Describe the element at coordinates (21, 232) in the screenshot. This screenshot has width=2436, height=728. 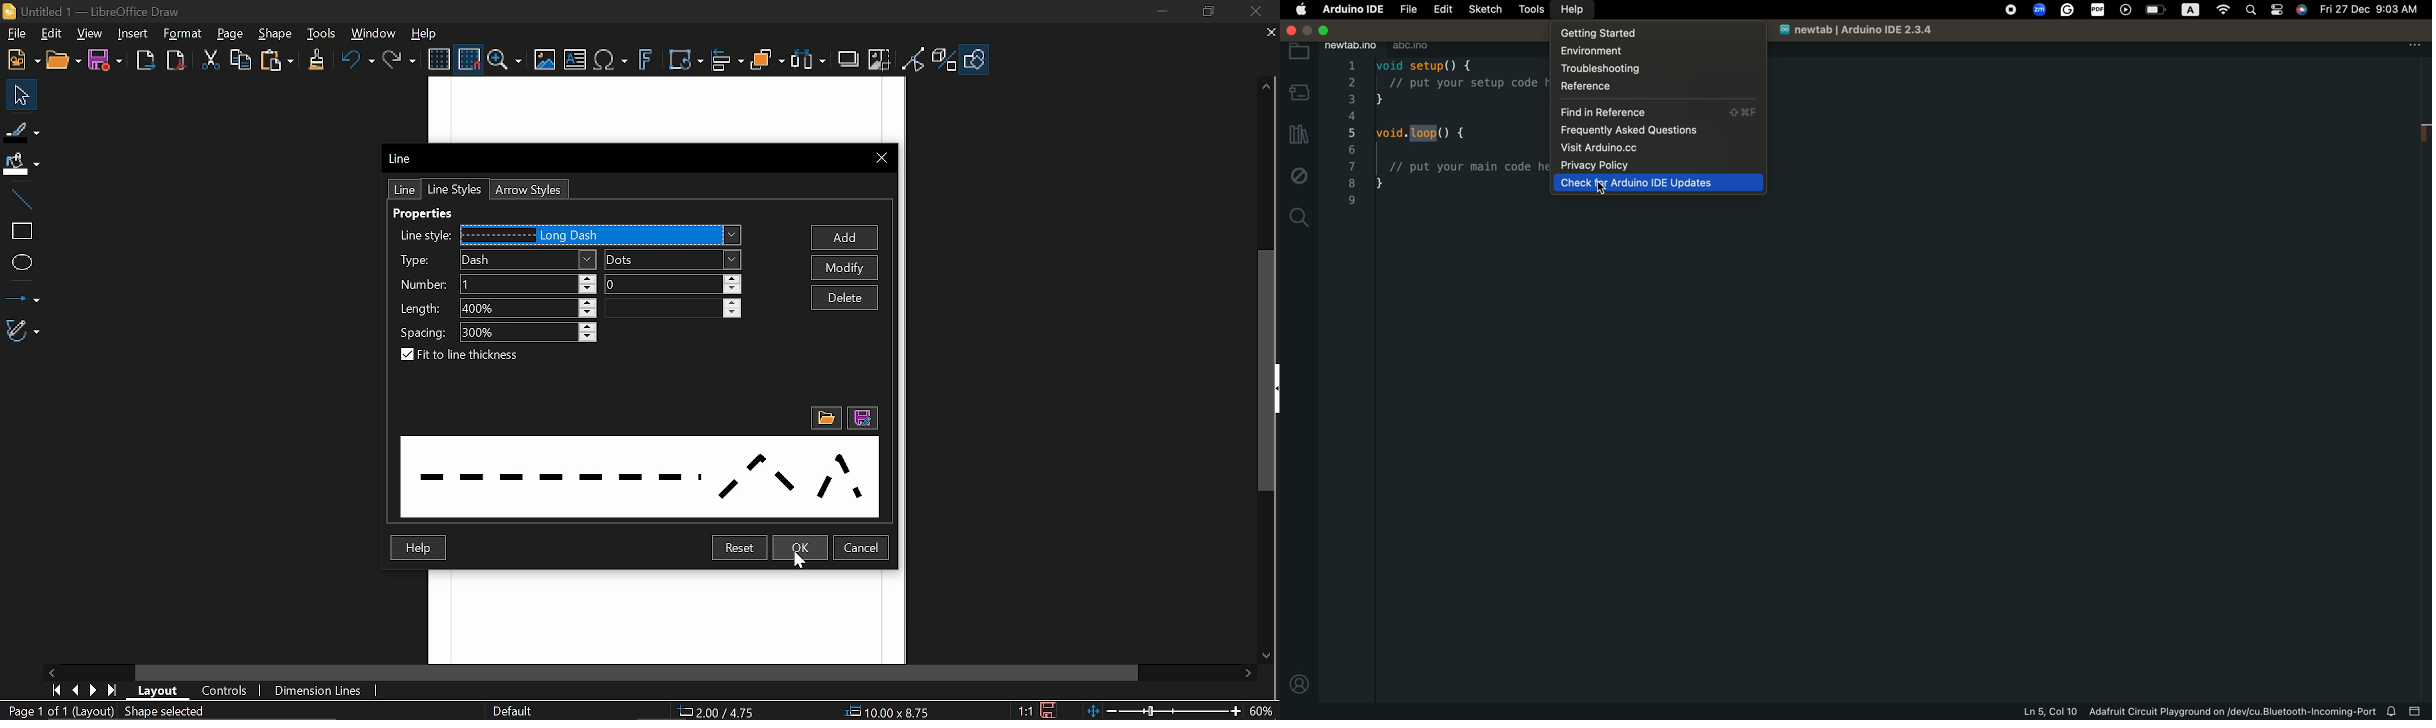
I see `rectangle` at that location.